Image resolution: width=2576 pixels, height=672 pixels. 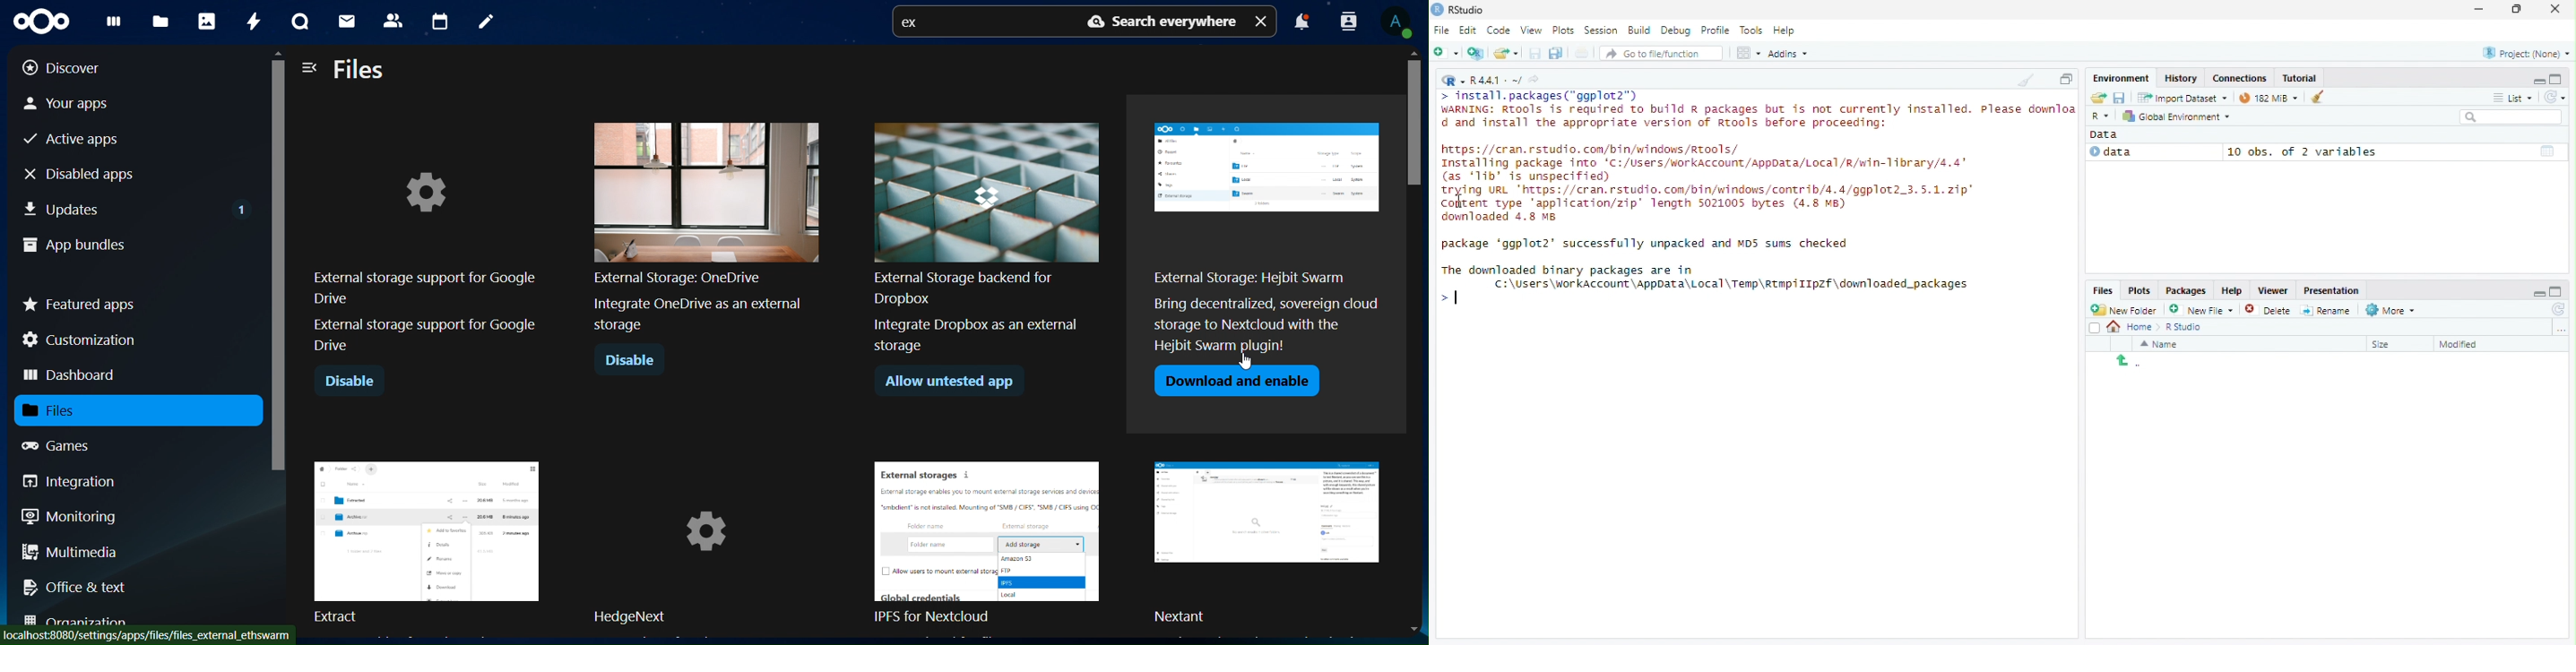 I want to click on create a project, so click(x=1476, y=53).